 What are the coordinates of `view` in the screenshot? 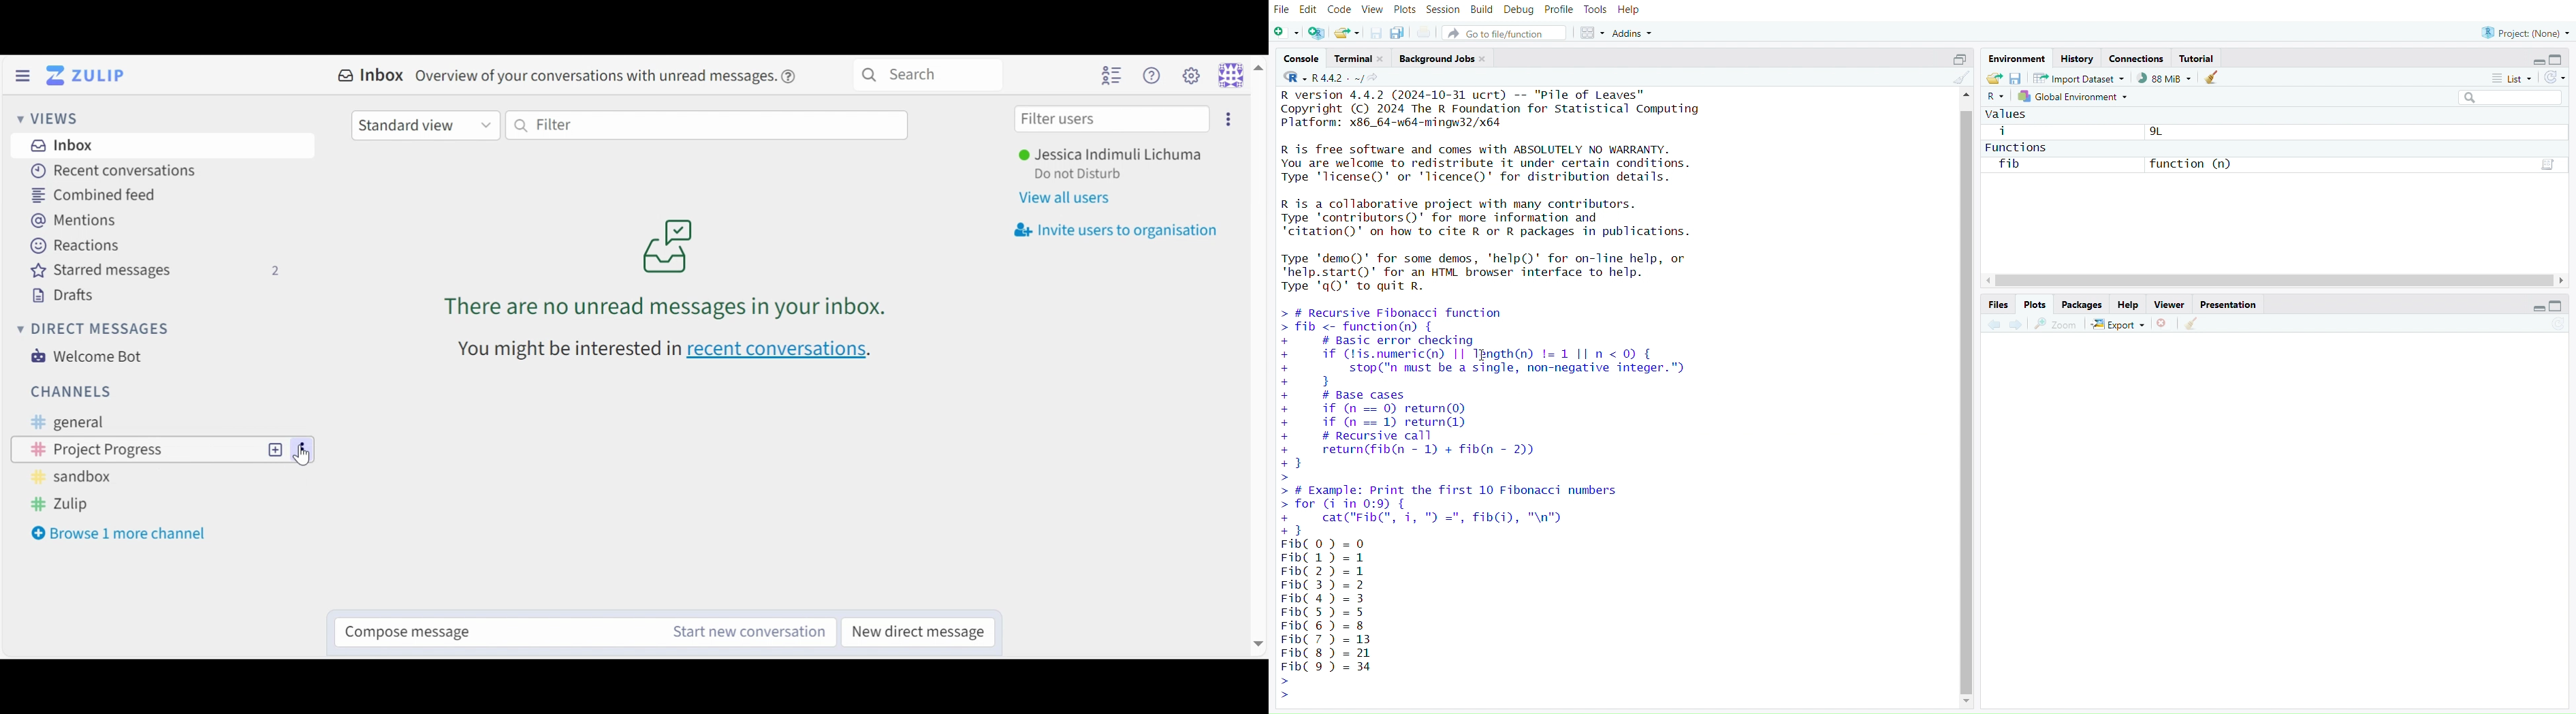 It's located at (1373, 10).